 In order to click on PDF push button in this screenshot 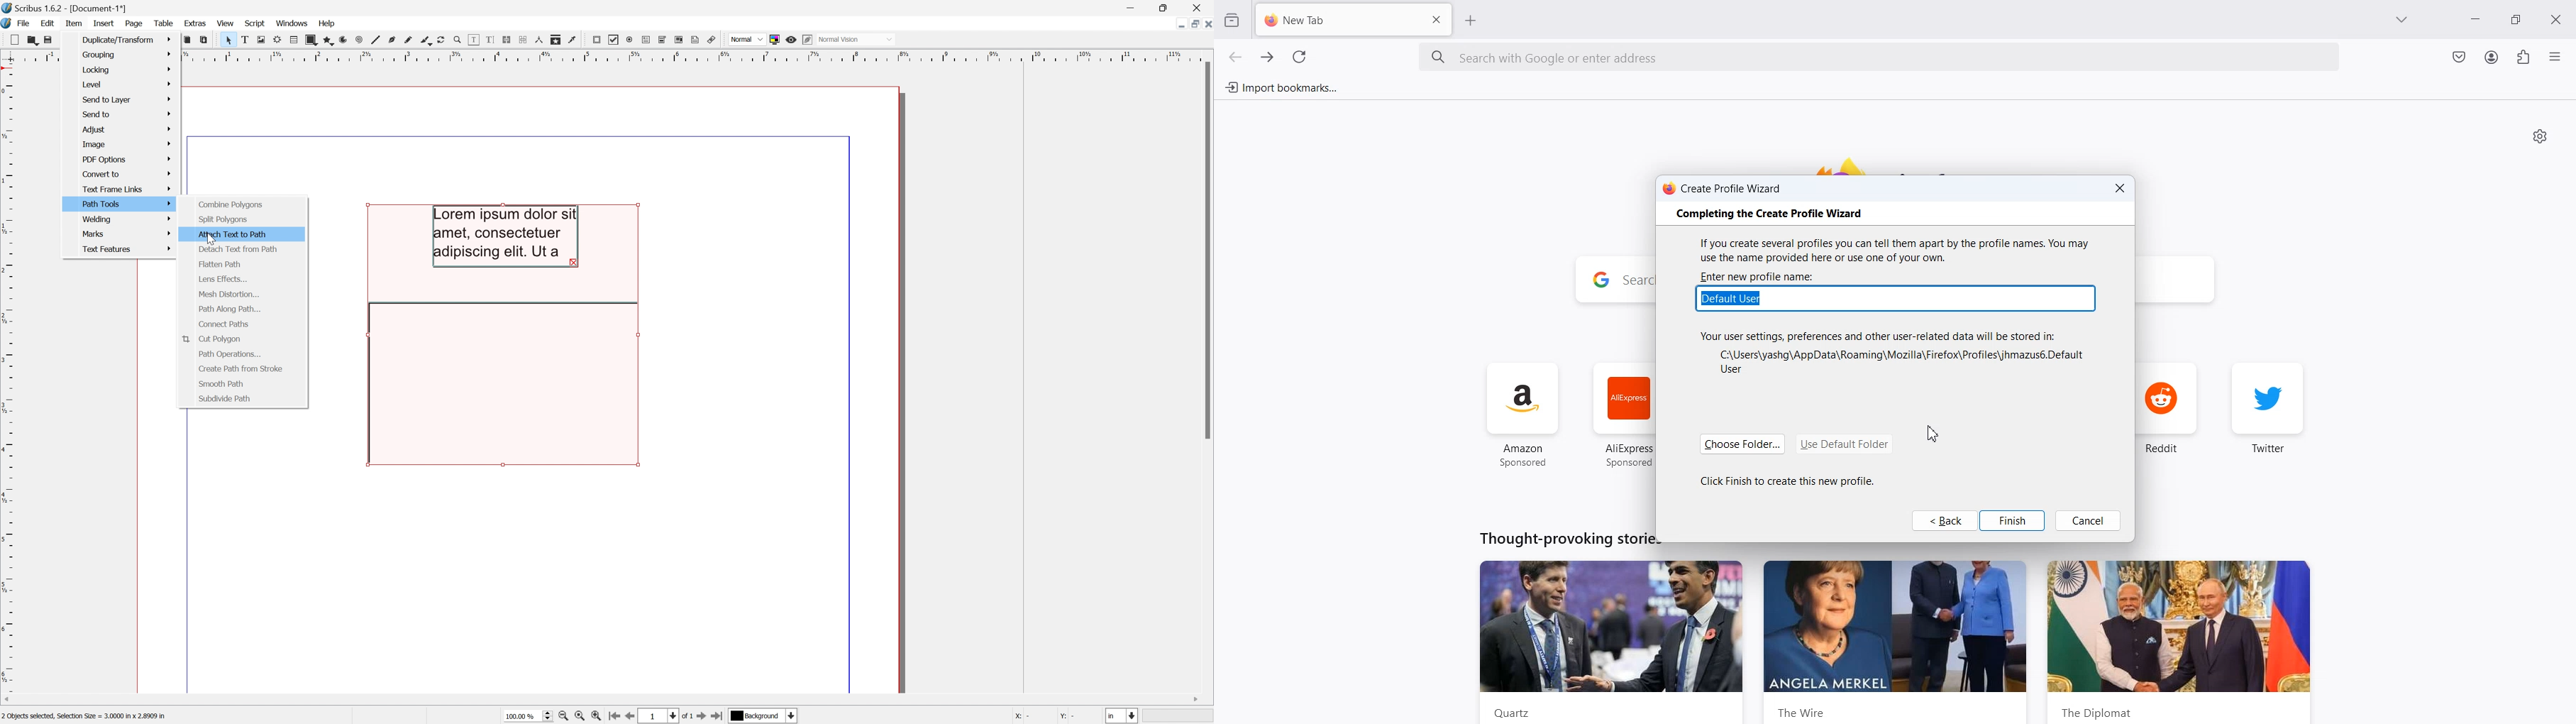, I will do `click(597, 40)`.